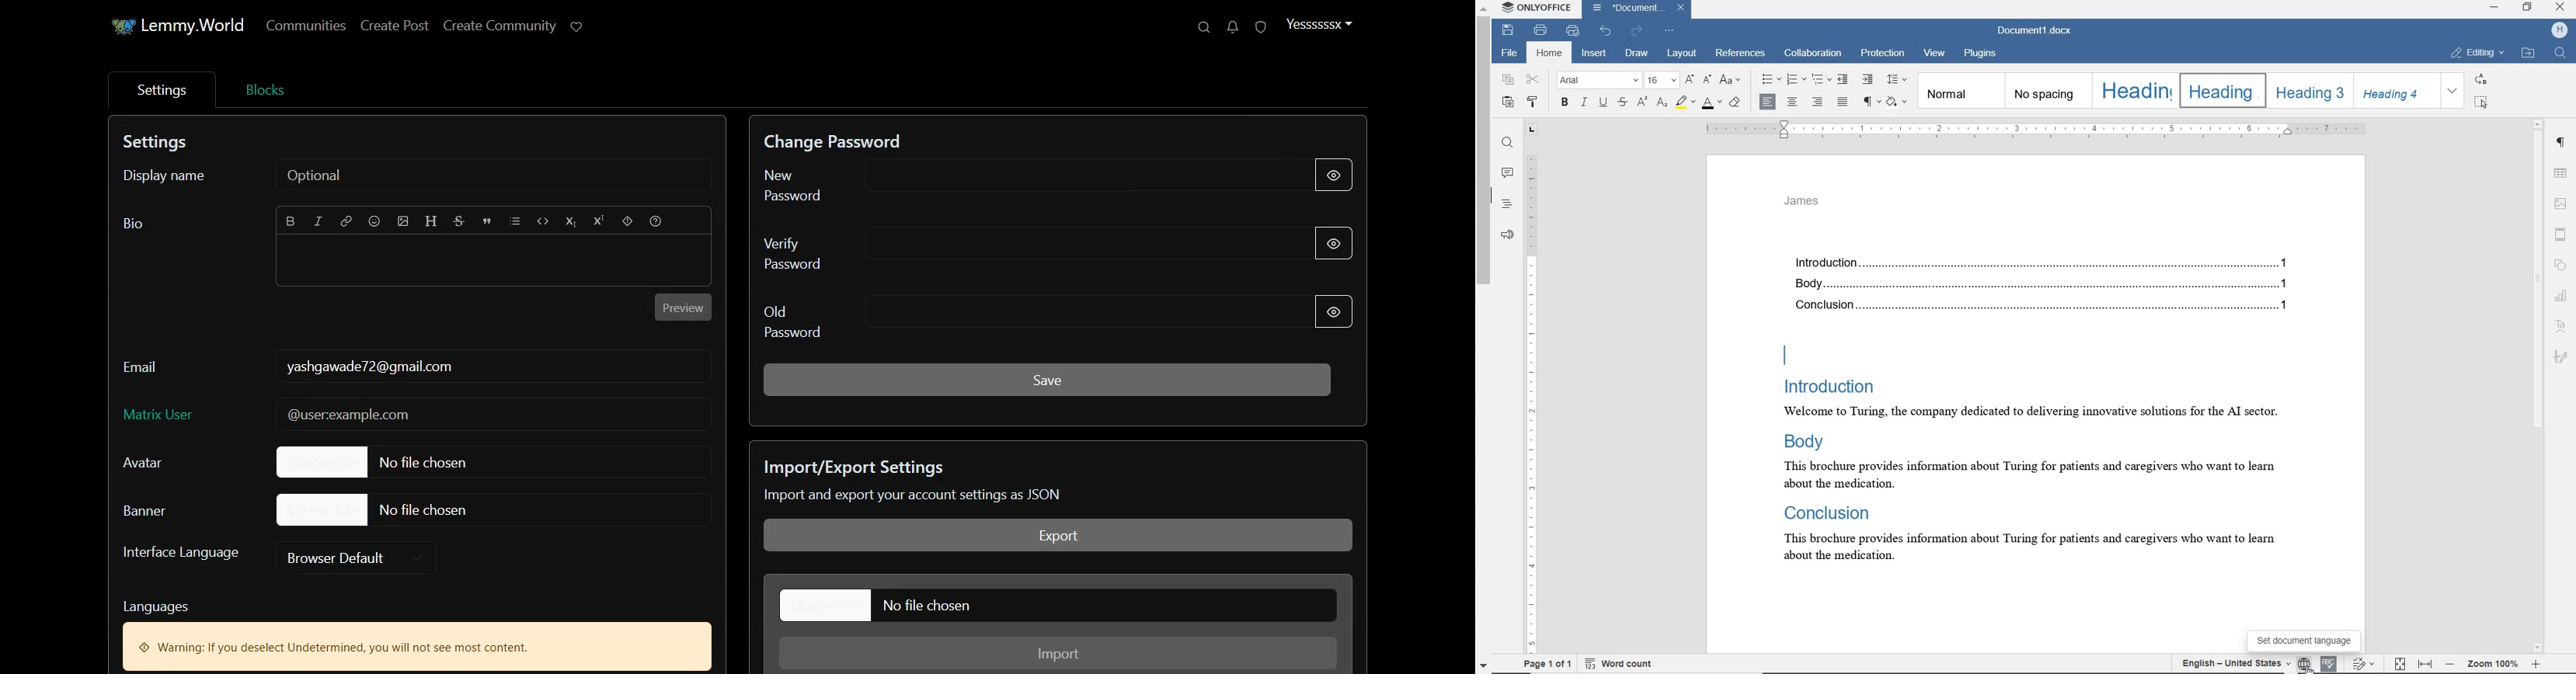  What do you see at coordinates (161, 91) in the screenshot?
I see `Settings` at bounding box center [161, 91].